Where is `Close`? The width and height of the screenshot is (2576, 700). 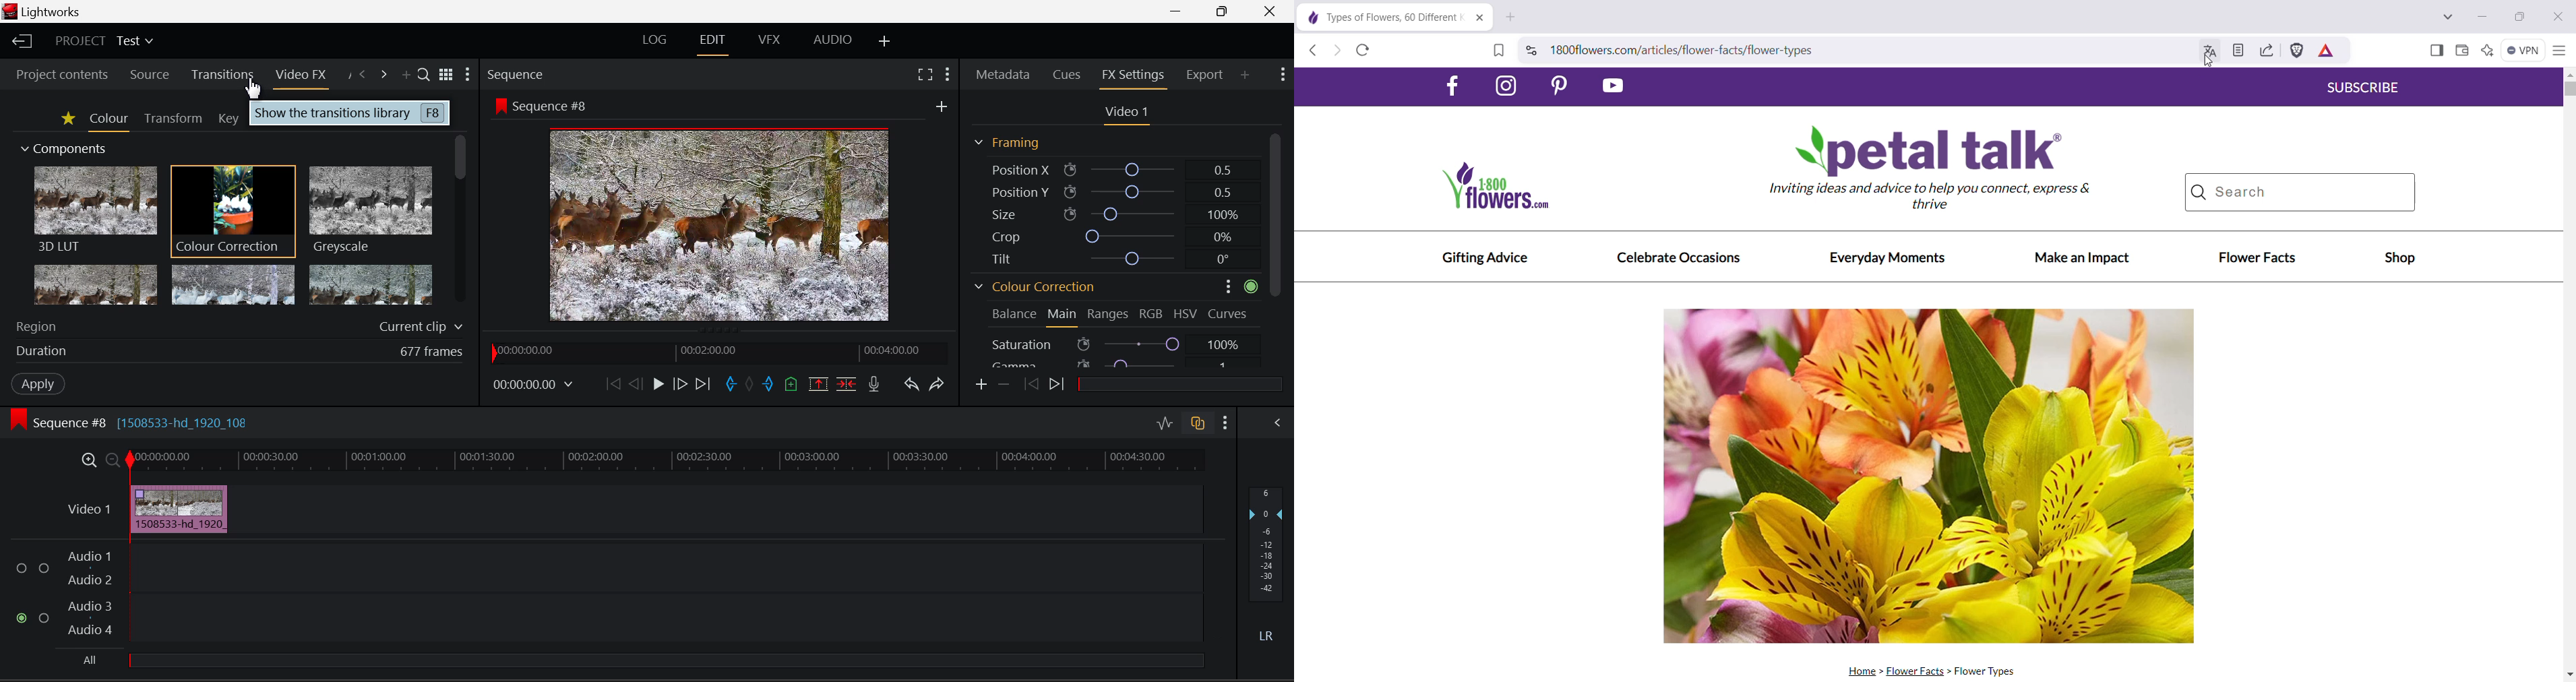
Close is located at coordinates (1269, 12).